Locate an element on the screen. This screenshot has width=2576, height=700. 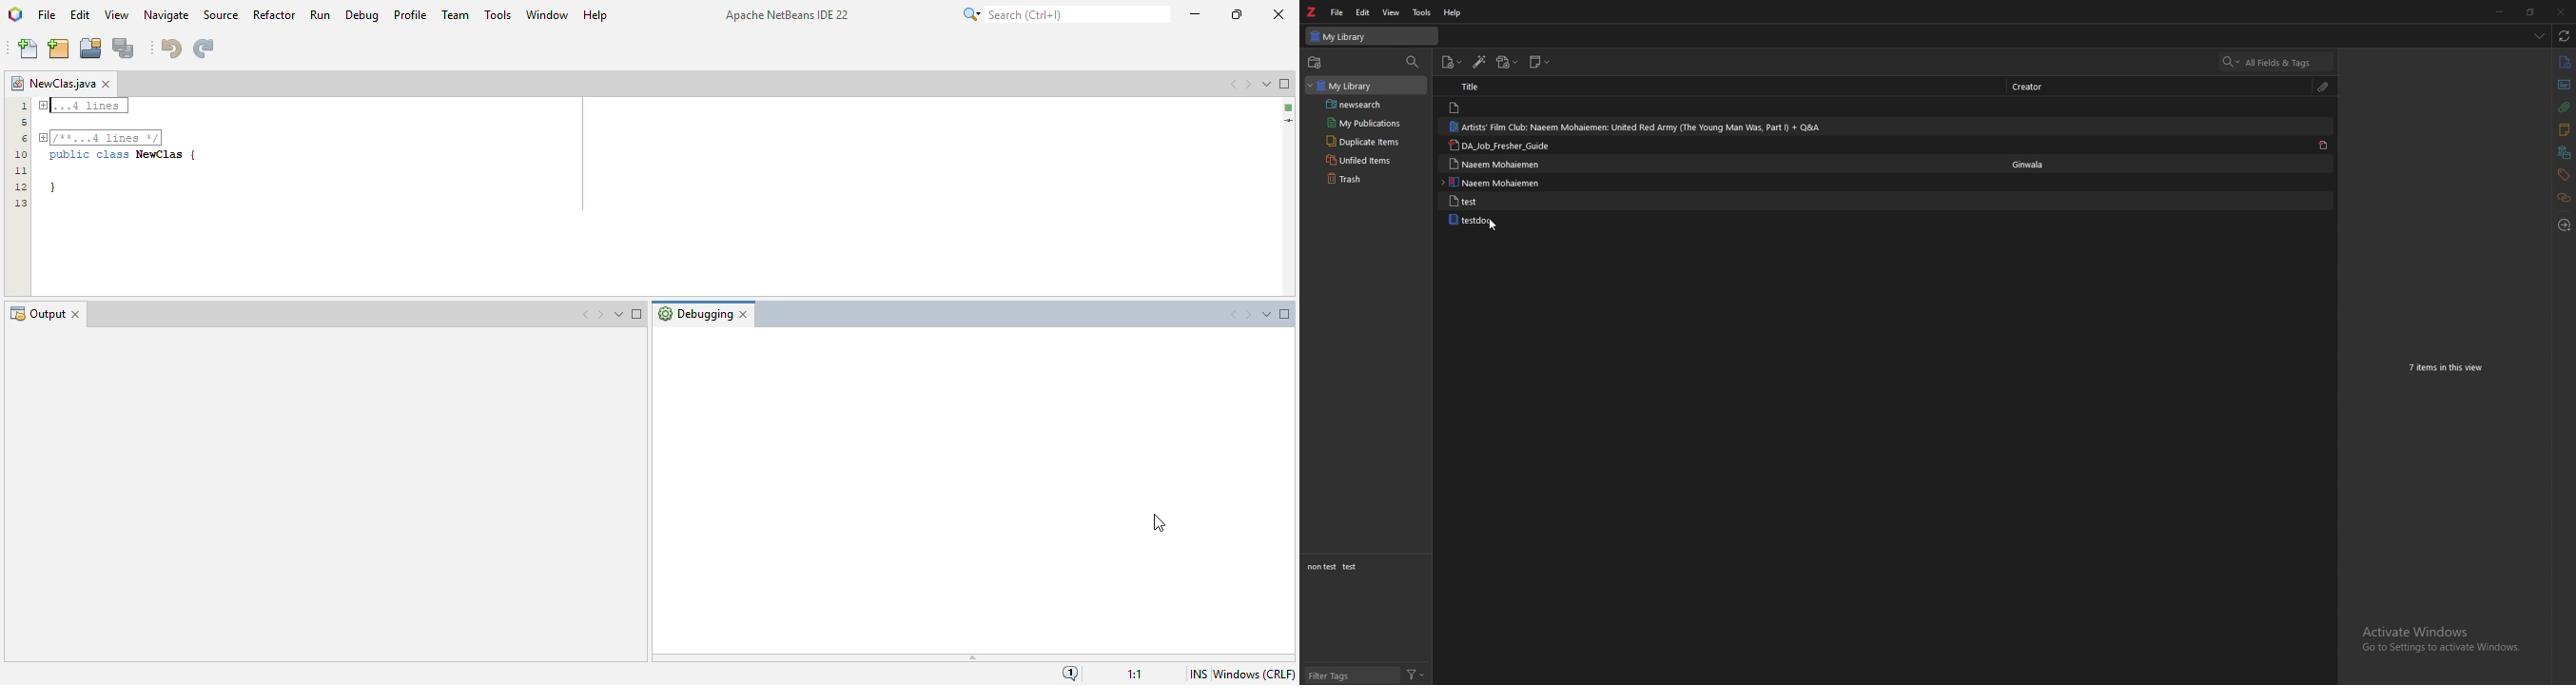
filter is located at coordinates (1418, 675).